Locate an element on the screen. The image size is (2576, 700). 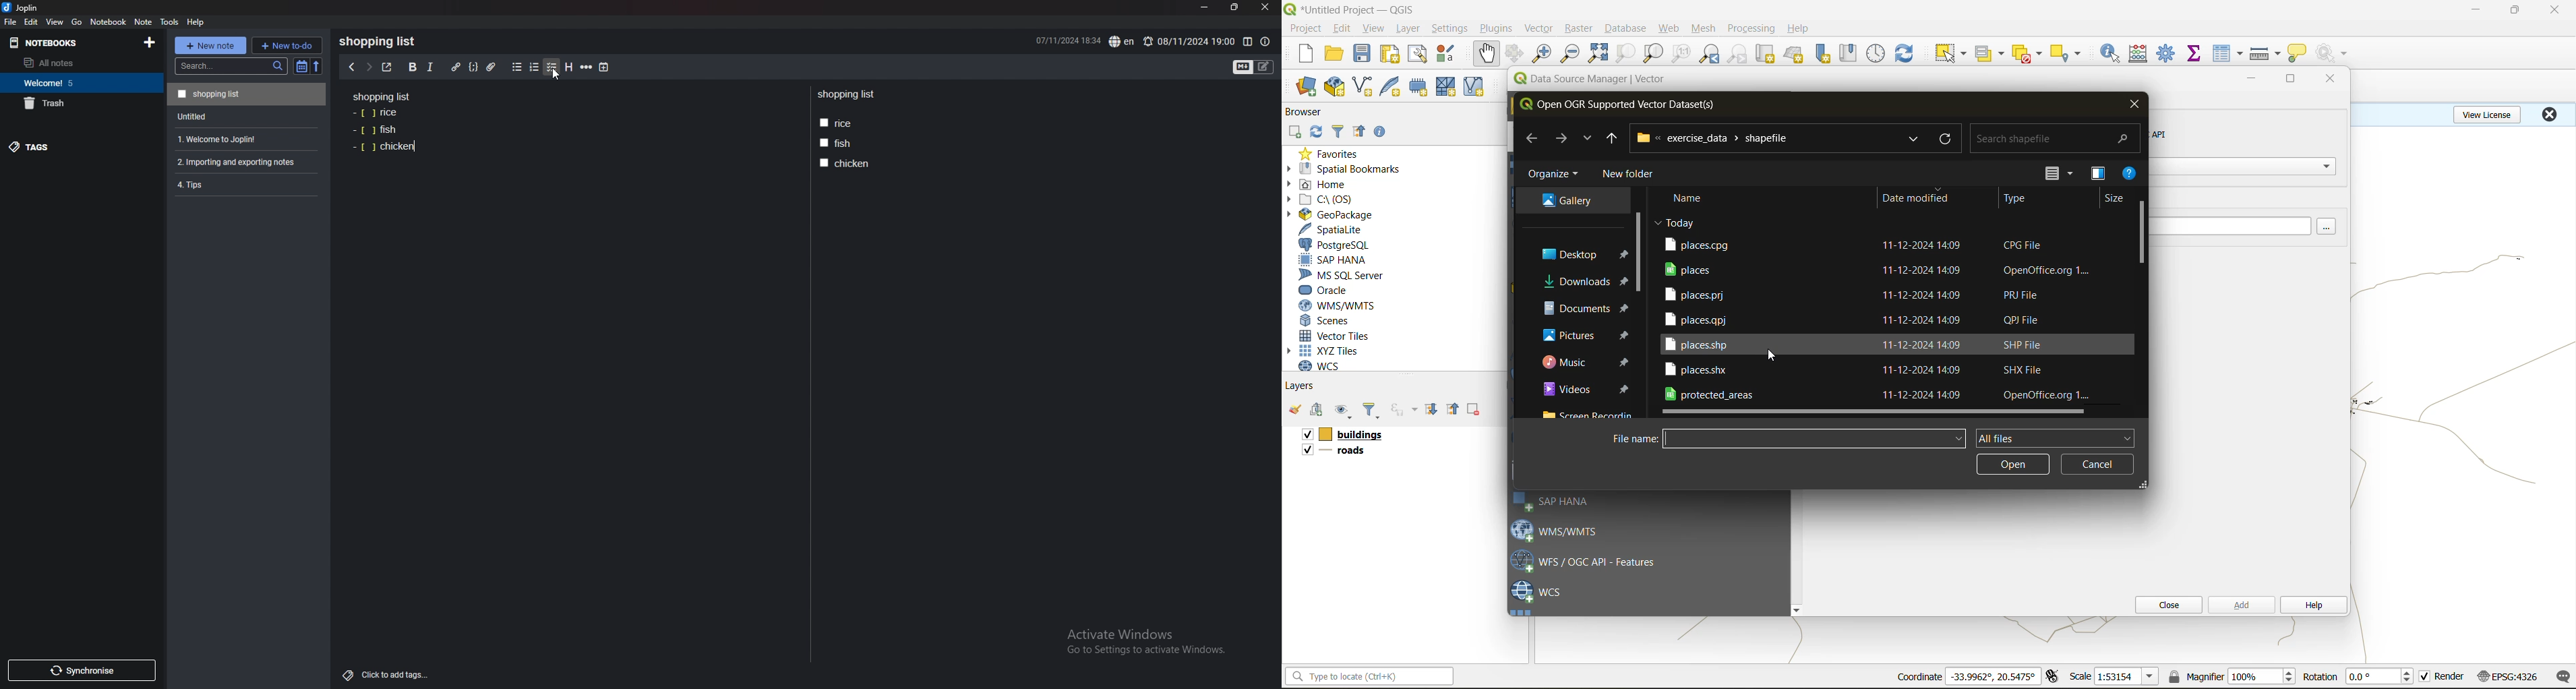
add time is located at coordinates (605, 67).